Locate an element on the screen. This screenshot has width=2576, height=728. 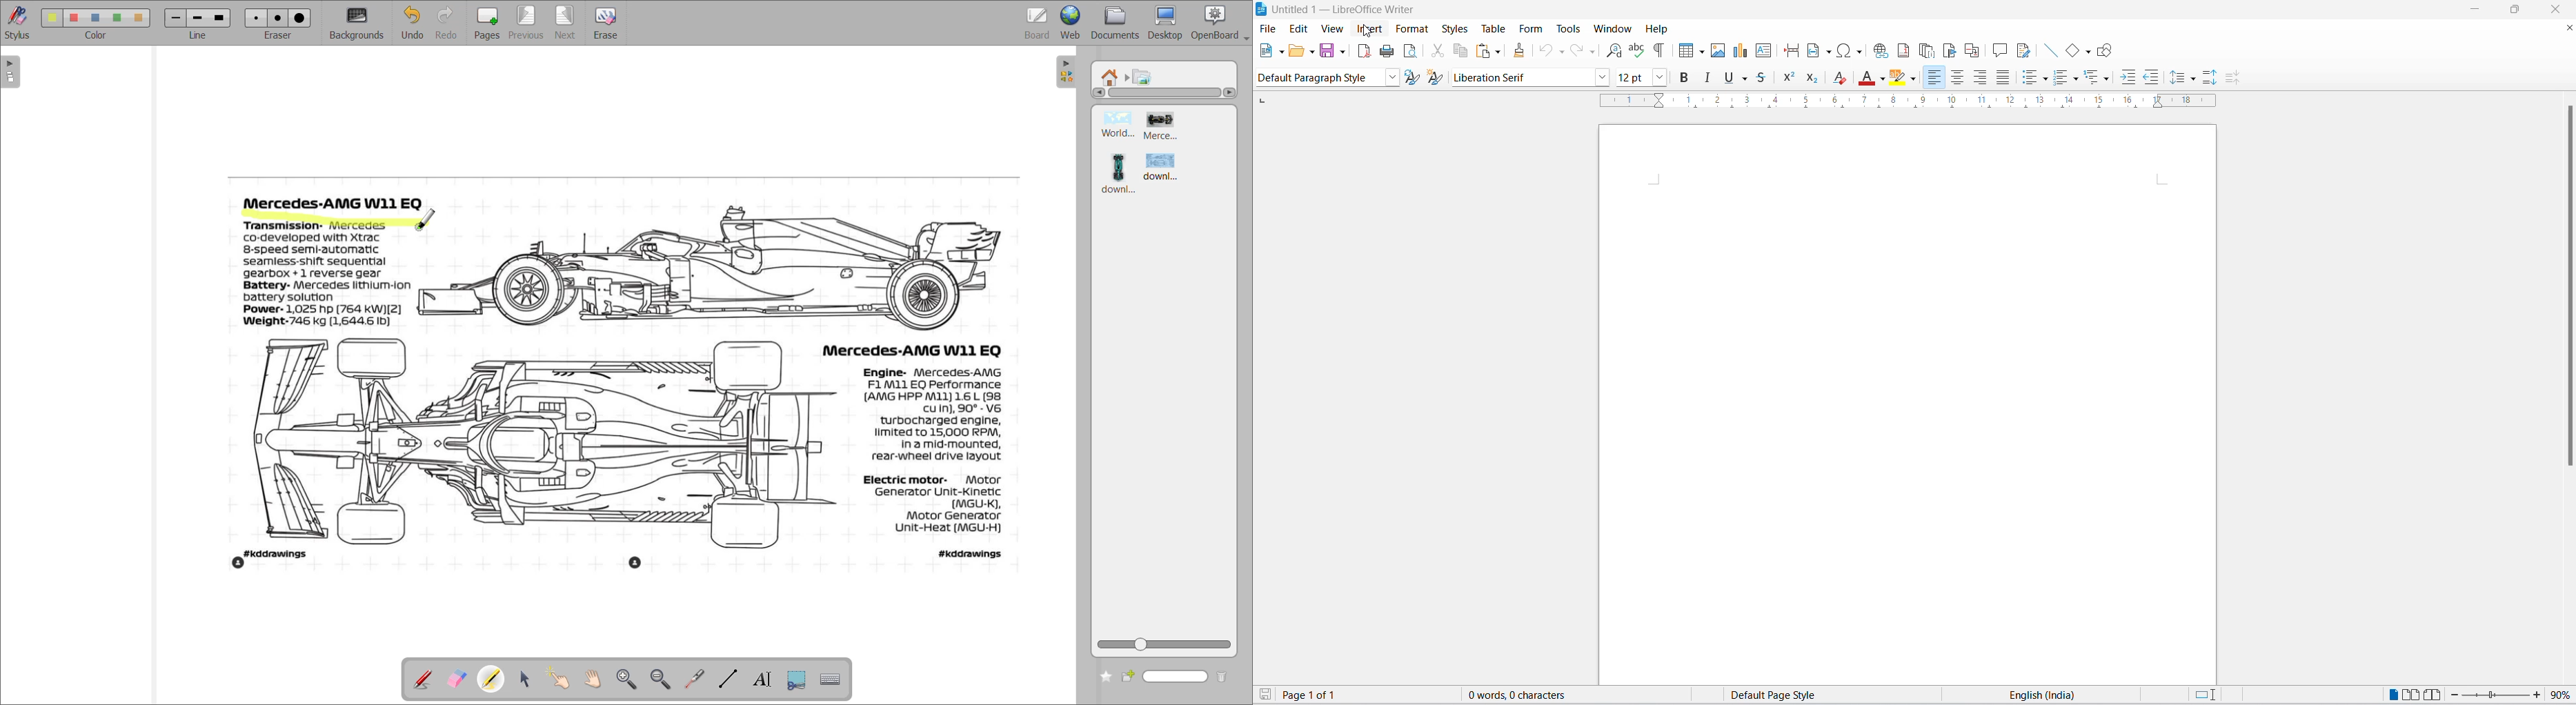
word and character count is located at coordinates (1524, 695).